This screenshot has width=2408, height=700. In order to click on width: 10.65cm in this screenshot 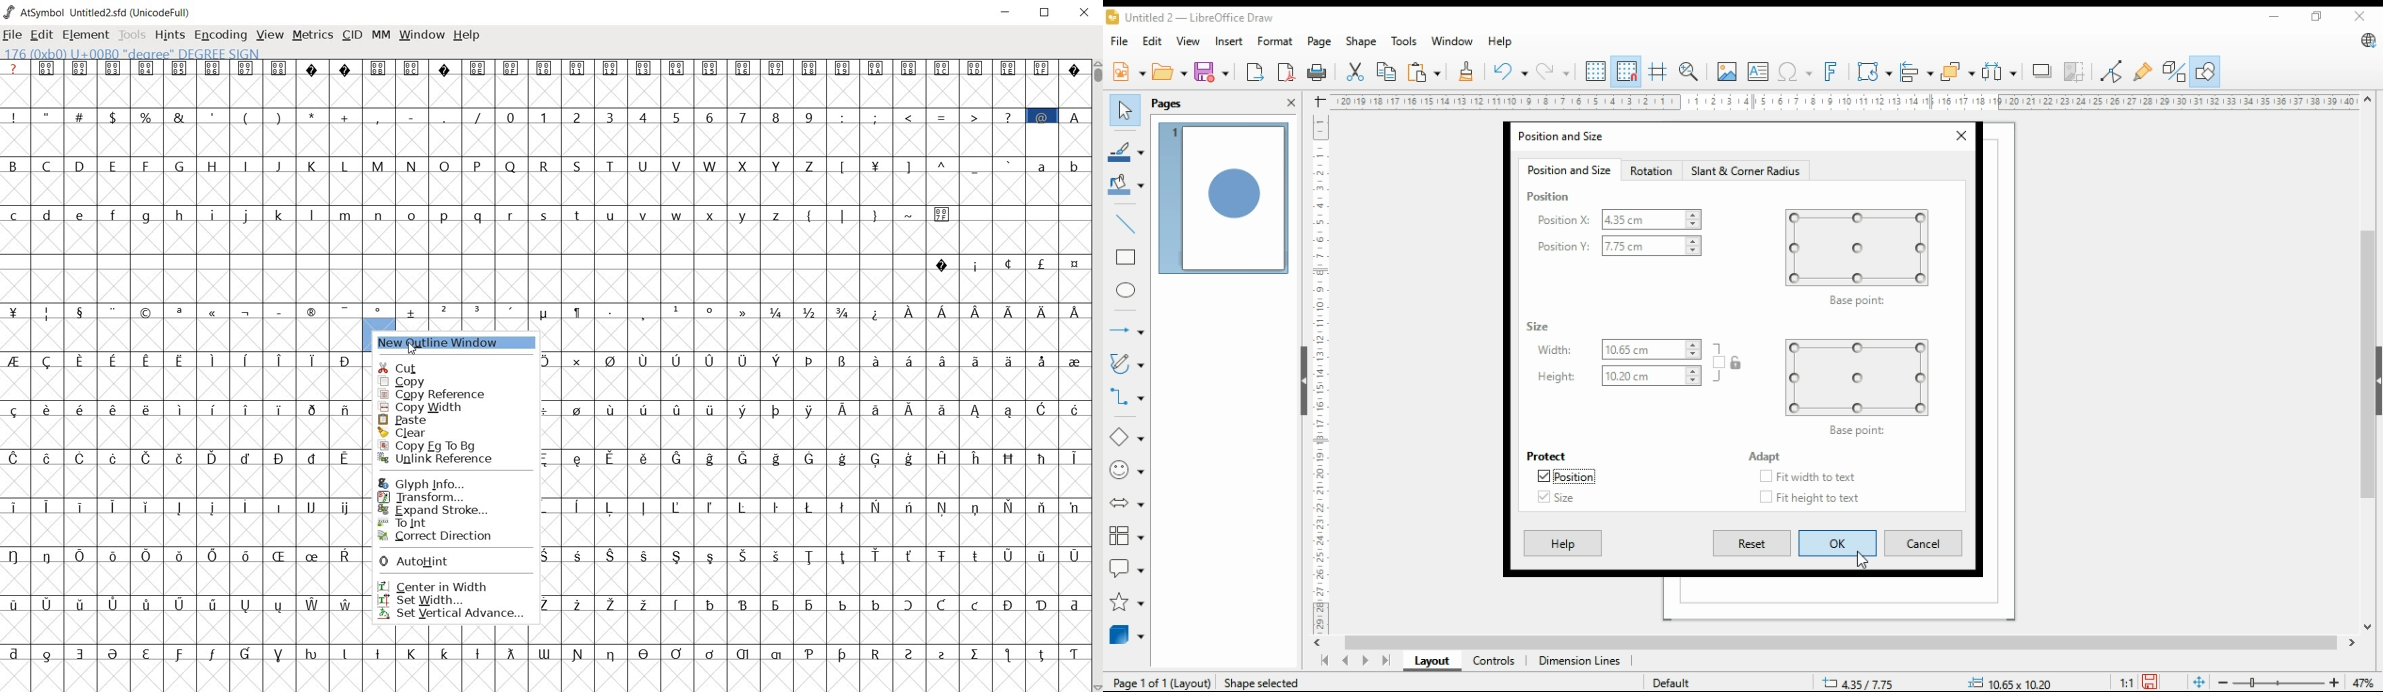, I will do `click(1617, 351)`.